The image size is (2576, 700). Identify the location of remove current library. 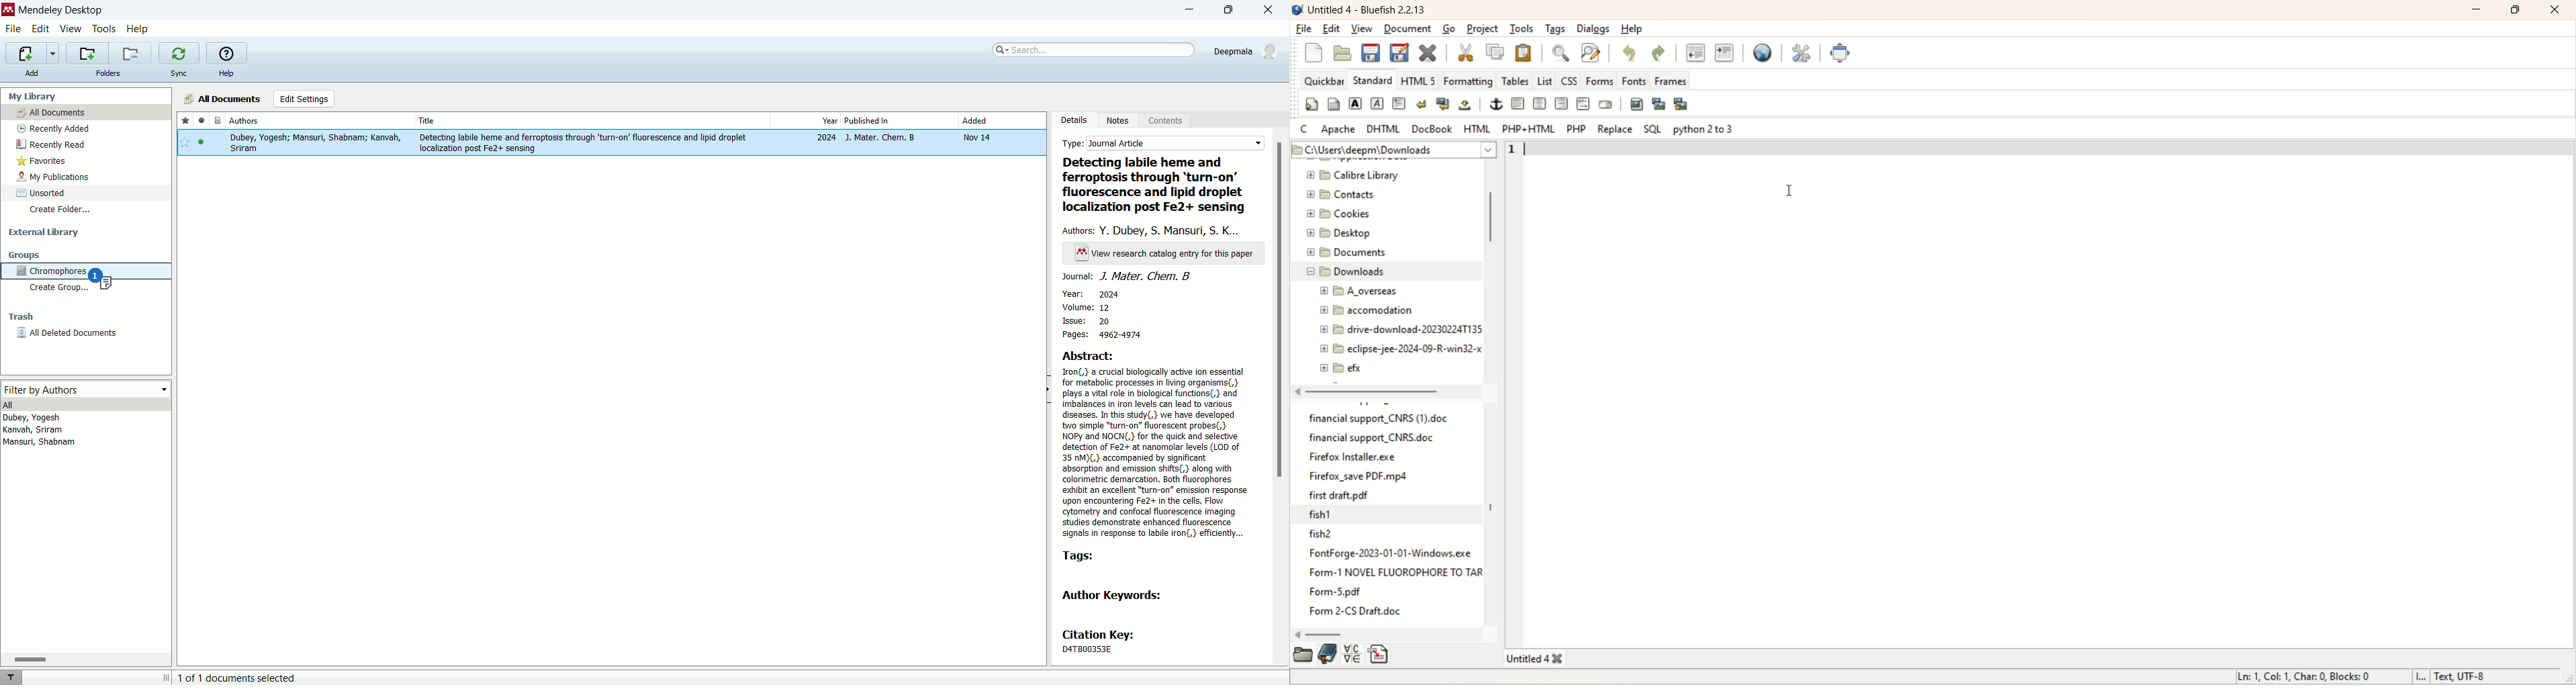
(131, 53).